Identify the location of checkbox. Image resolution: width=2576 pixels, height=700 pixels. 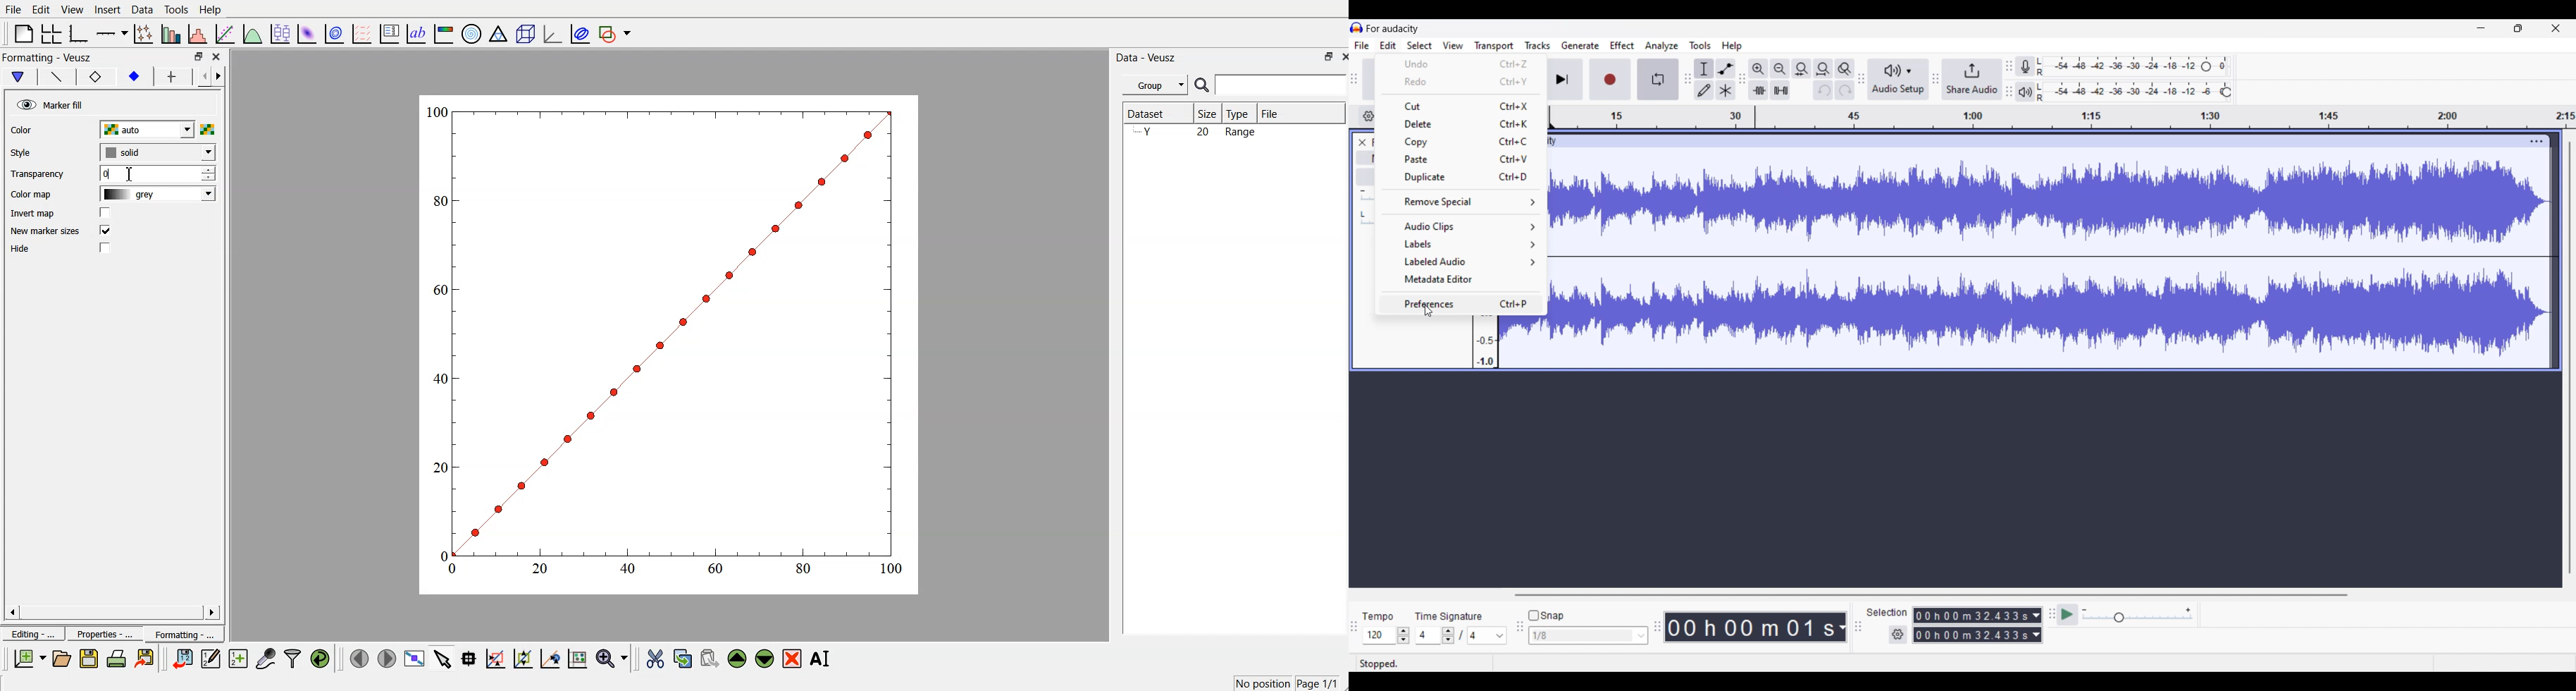
(107, 249).